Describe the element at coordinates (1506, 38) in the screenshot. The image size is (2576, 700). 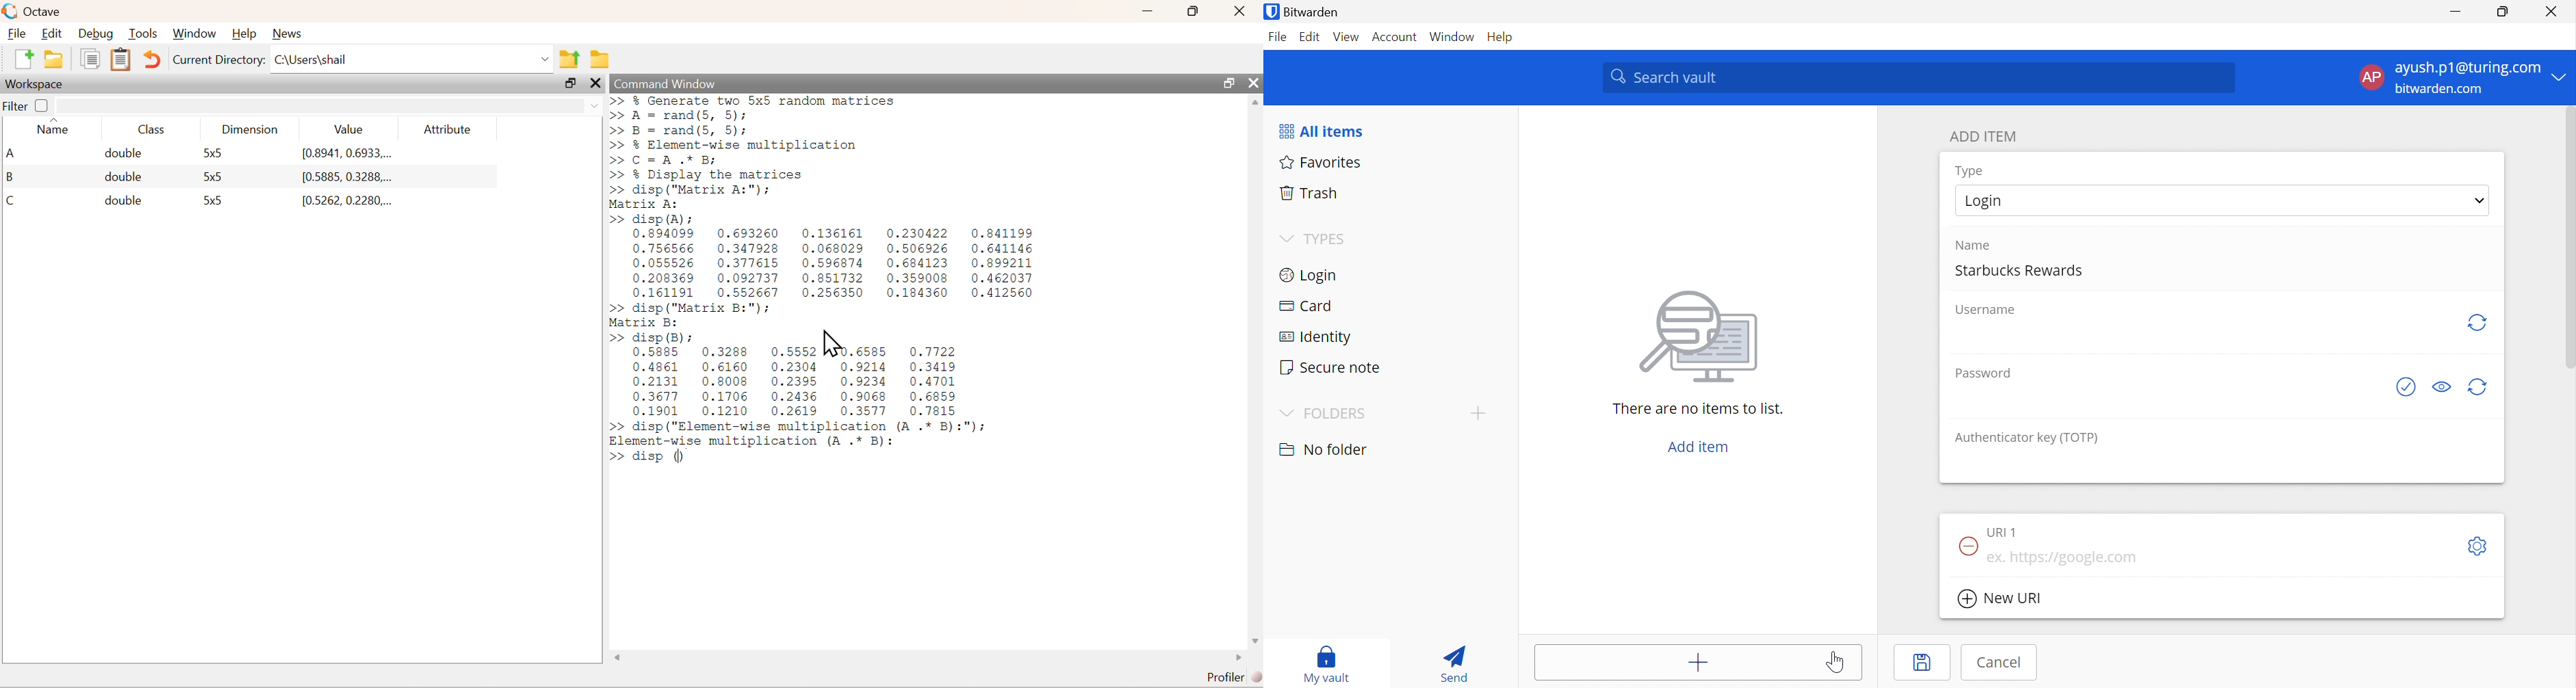
I see `Help` at that location.